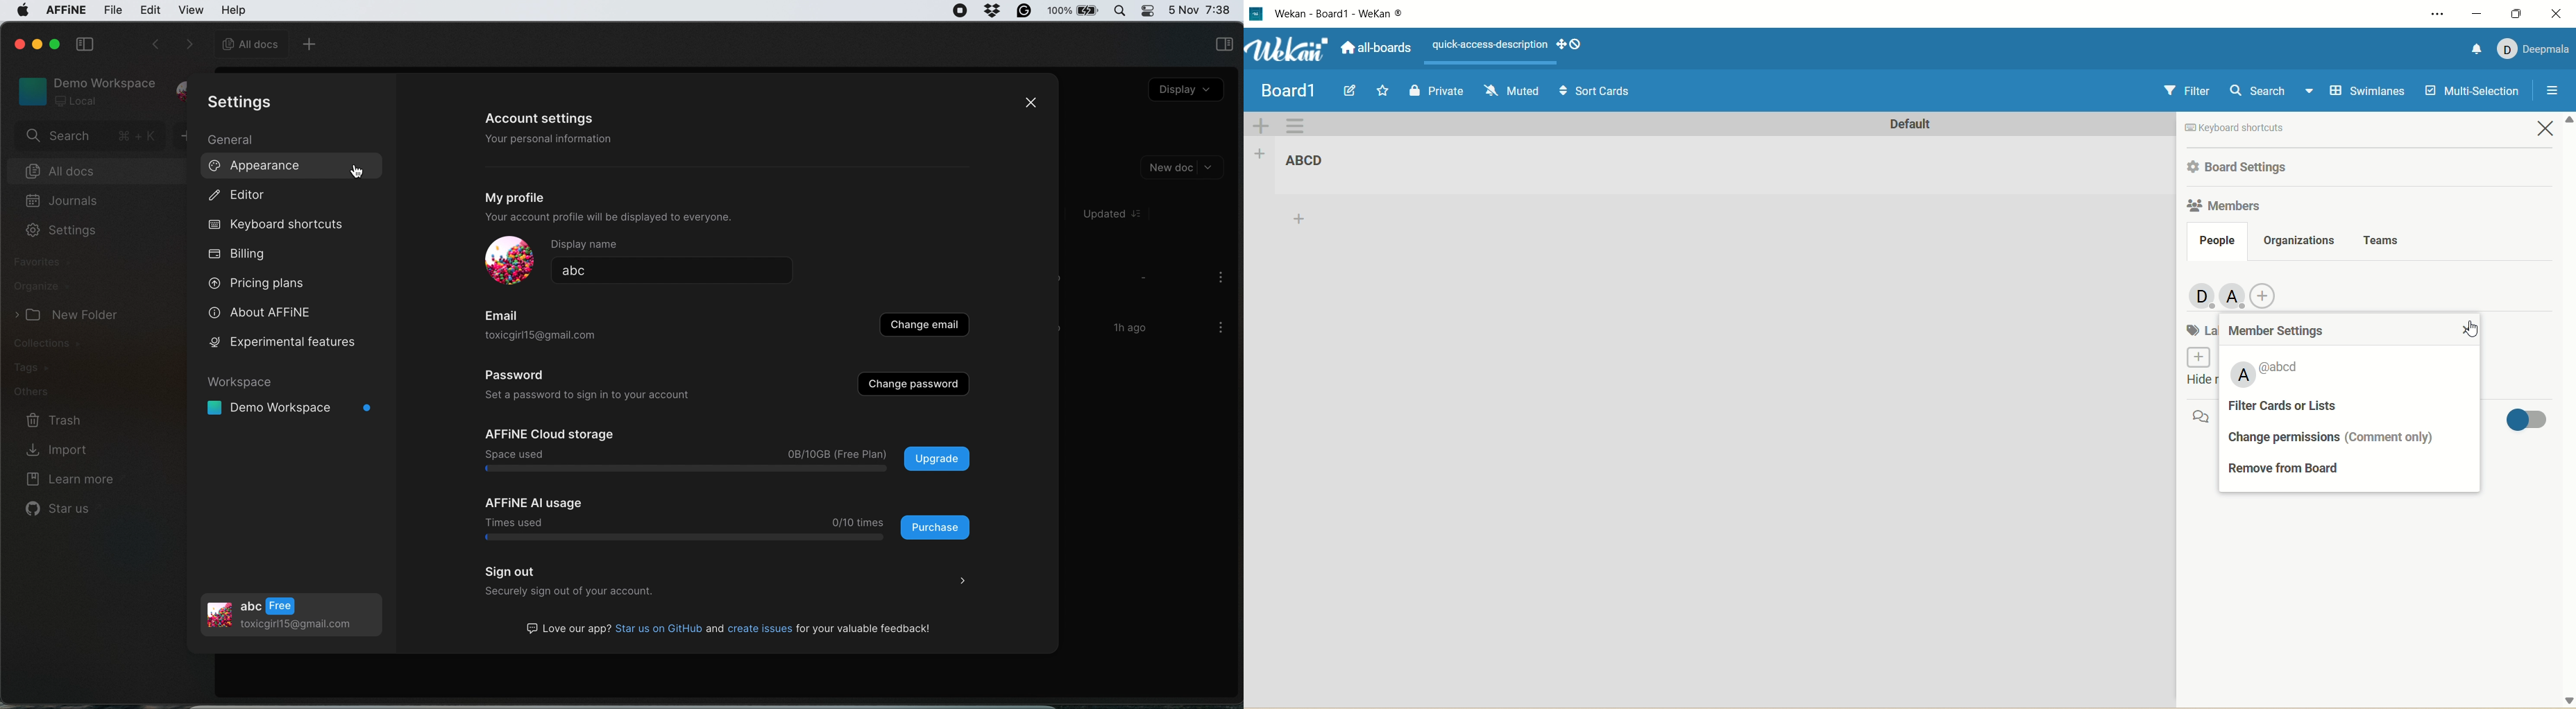  What do you see at coordinates (65, 12) in the screenshot?
I see `affine` at bounding box center [65, 12].